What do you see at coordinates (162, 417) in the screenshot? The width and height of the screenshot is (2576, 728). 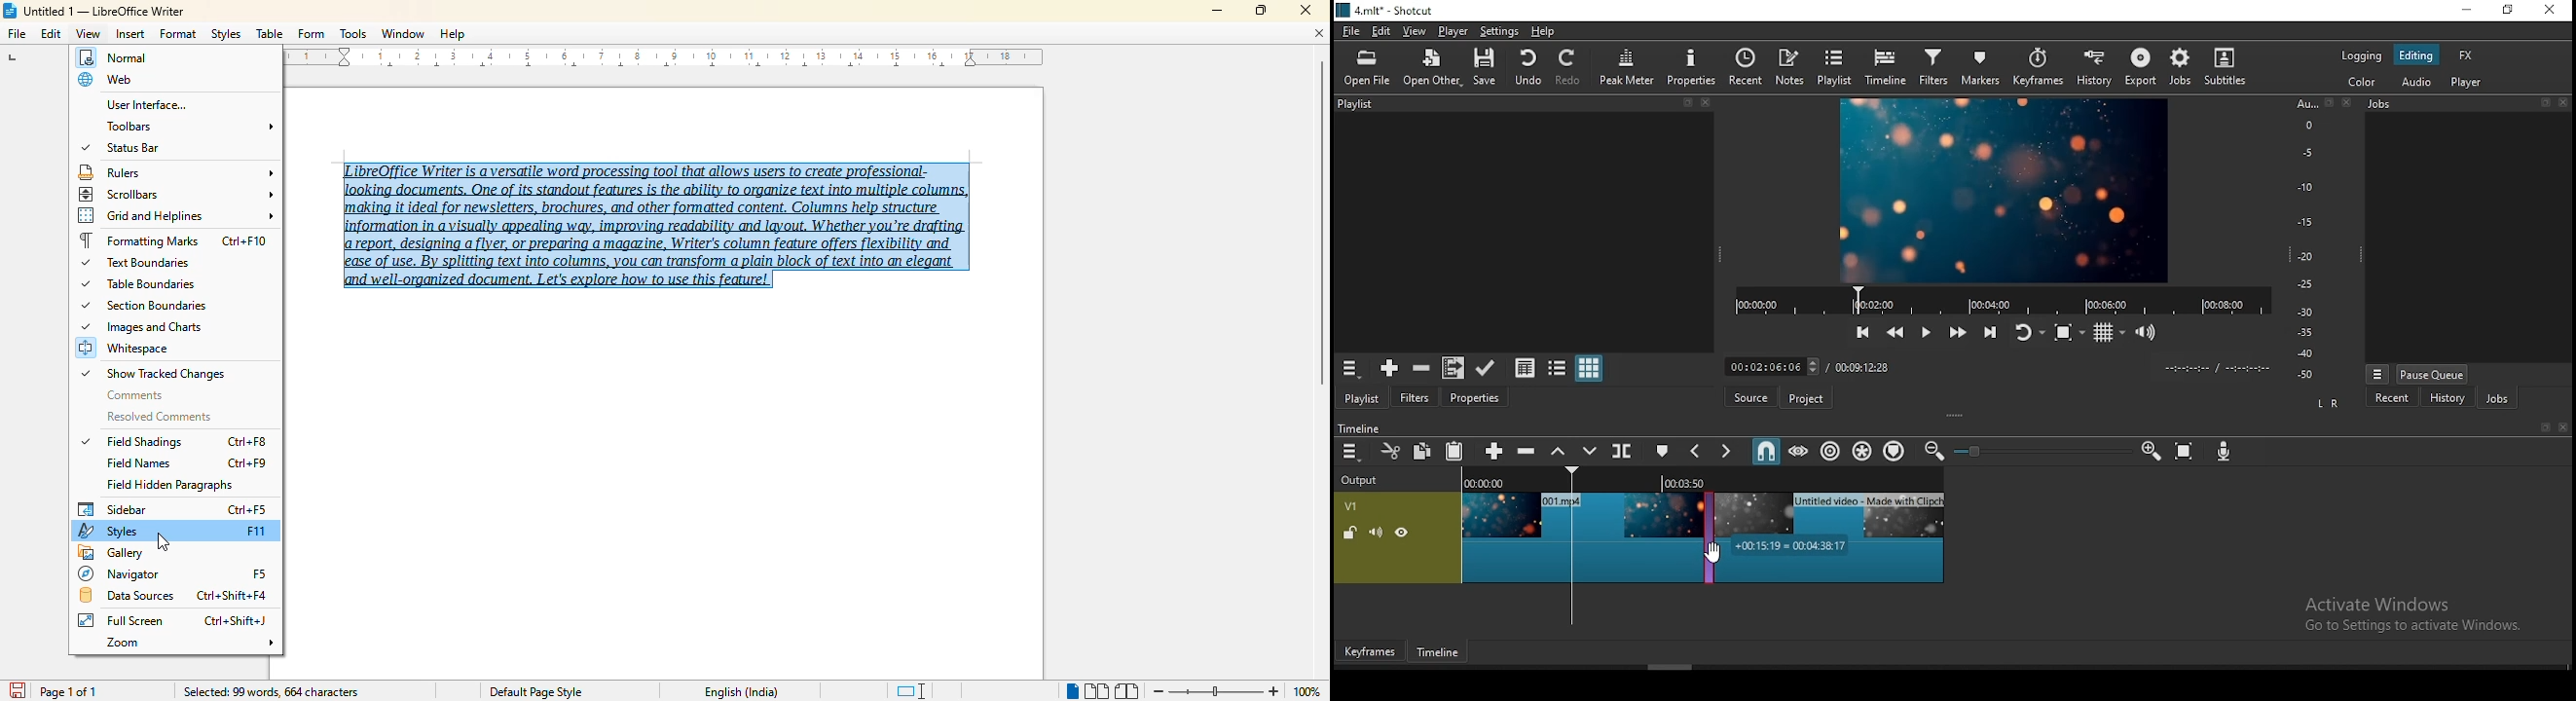 I see `resolved comments` at bounding box center [162, 417].